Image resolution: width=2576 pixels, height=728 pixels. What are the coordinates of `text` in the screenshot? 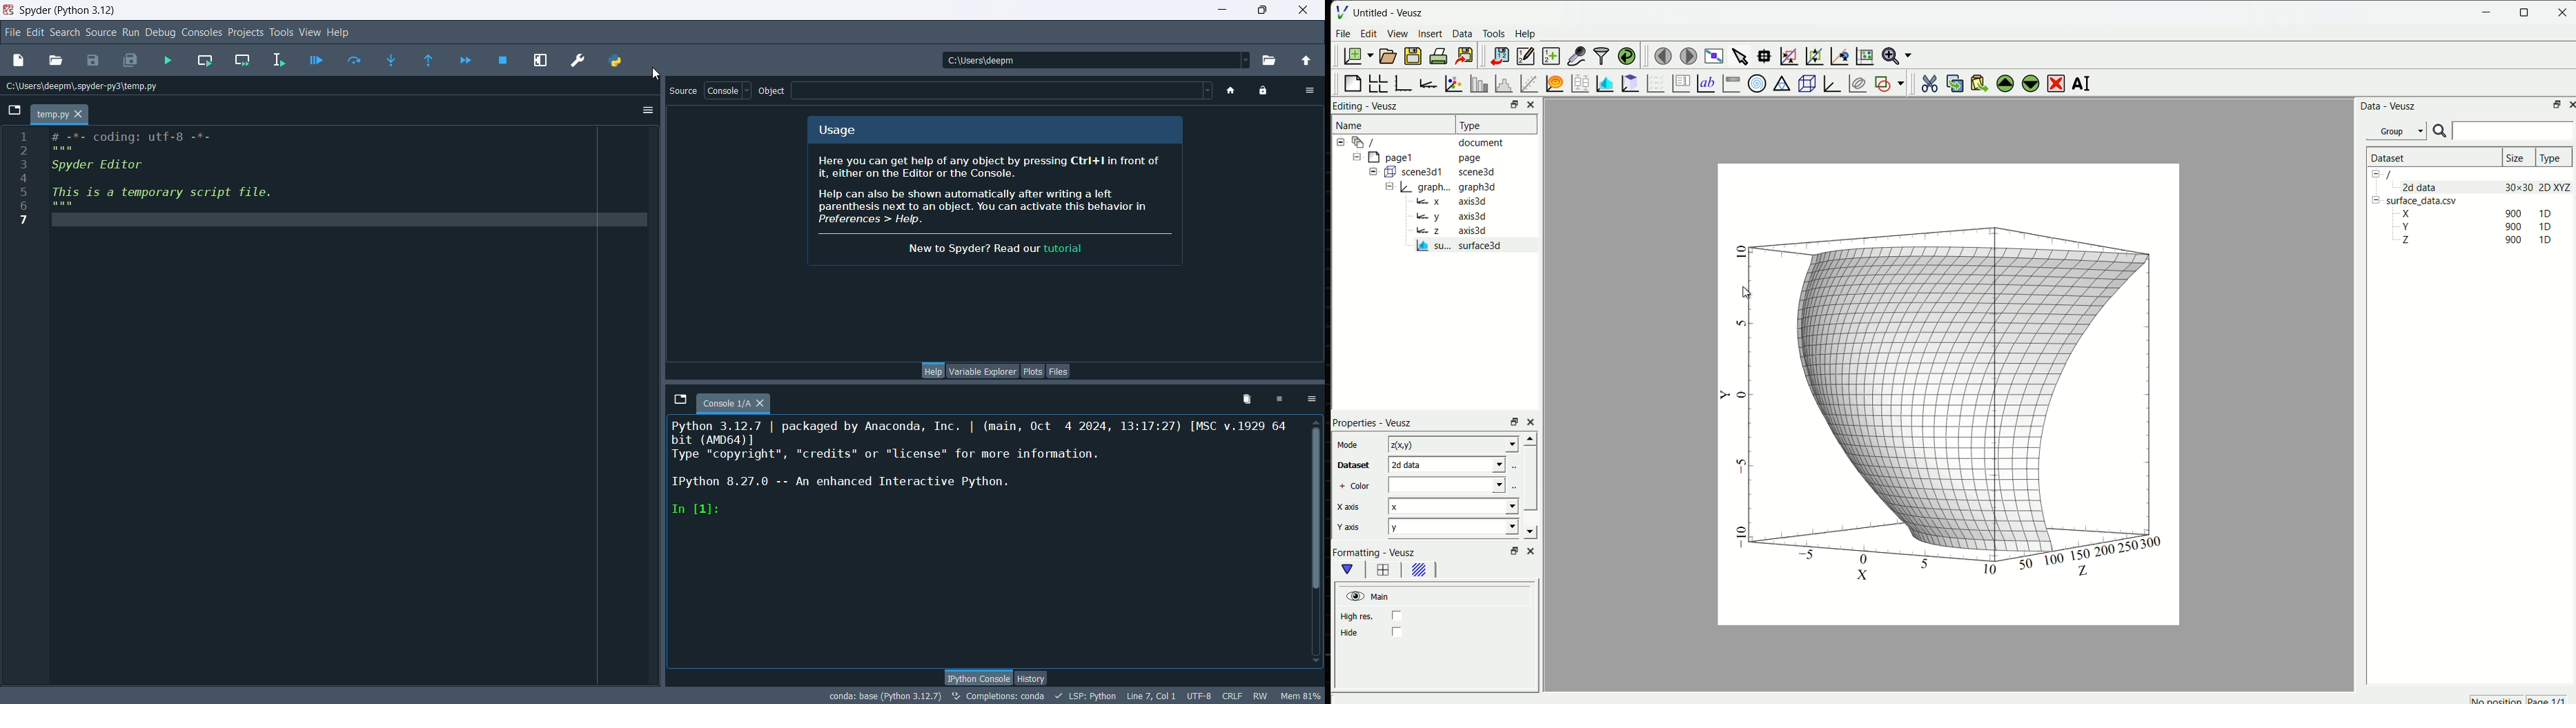 It's located at (996, 189).